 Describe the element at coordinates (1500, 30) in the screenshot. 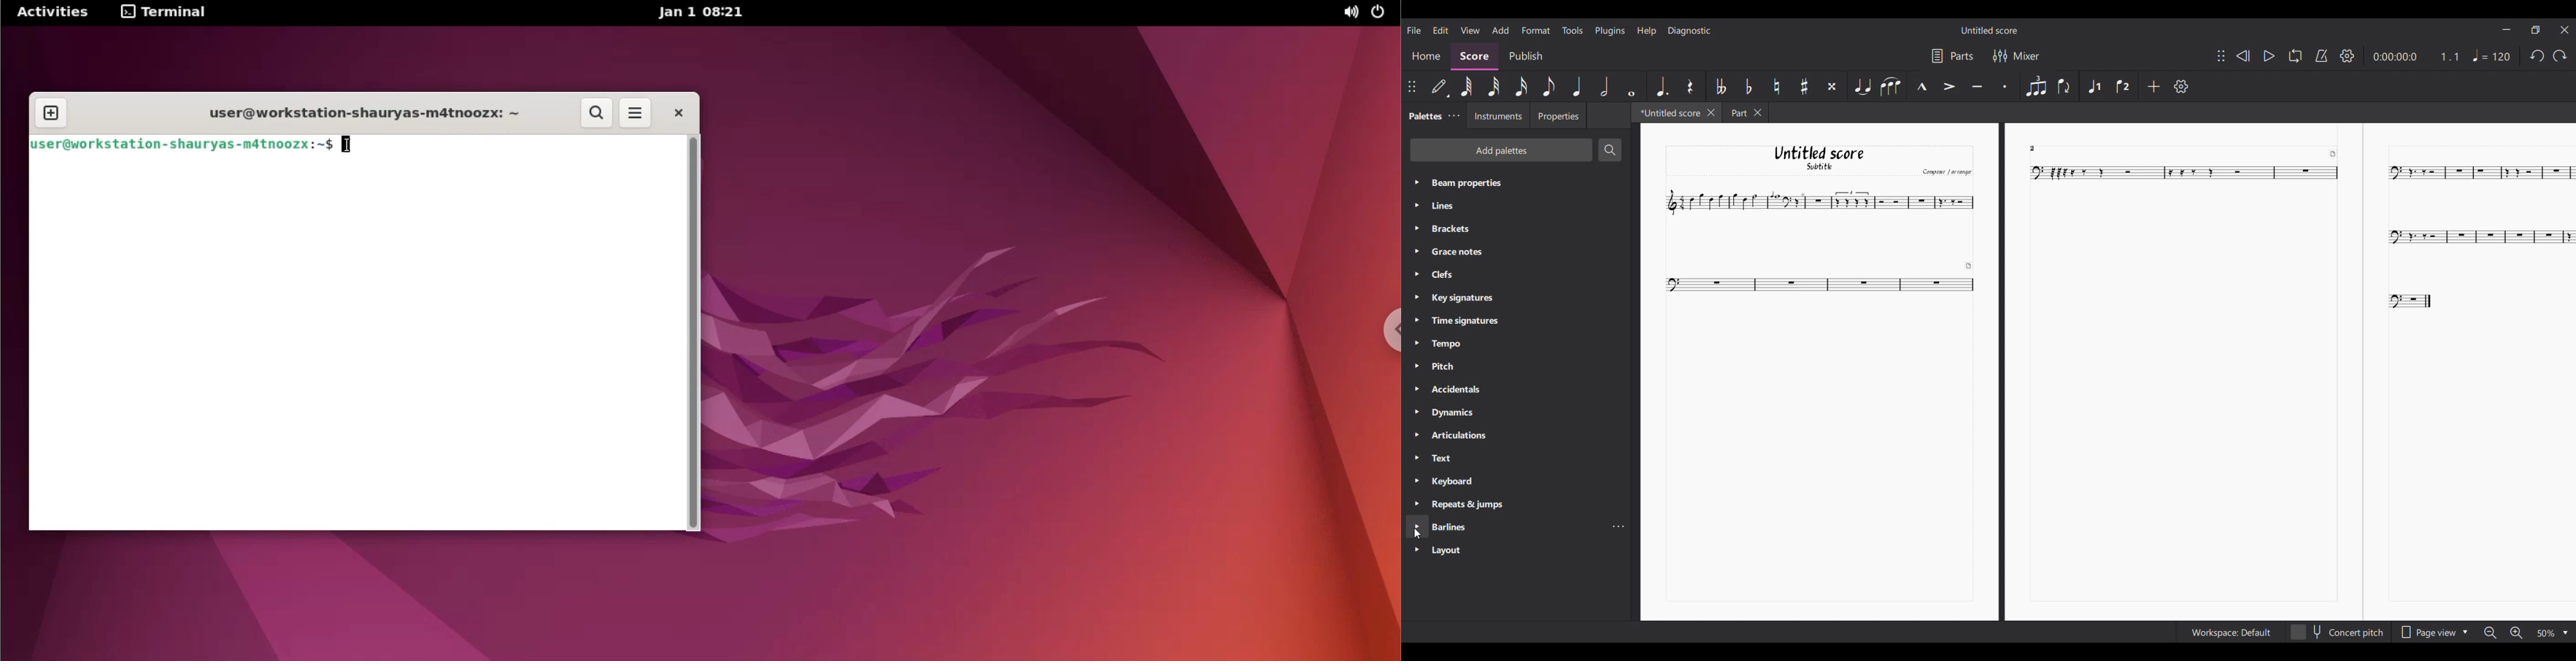

I see `Add menu` at that location.